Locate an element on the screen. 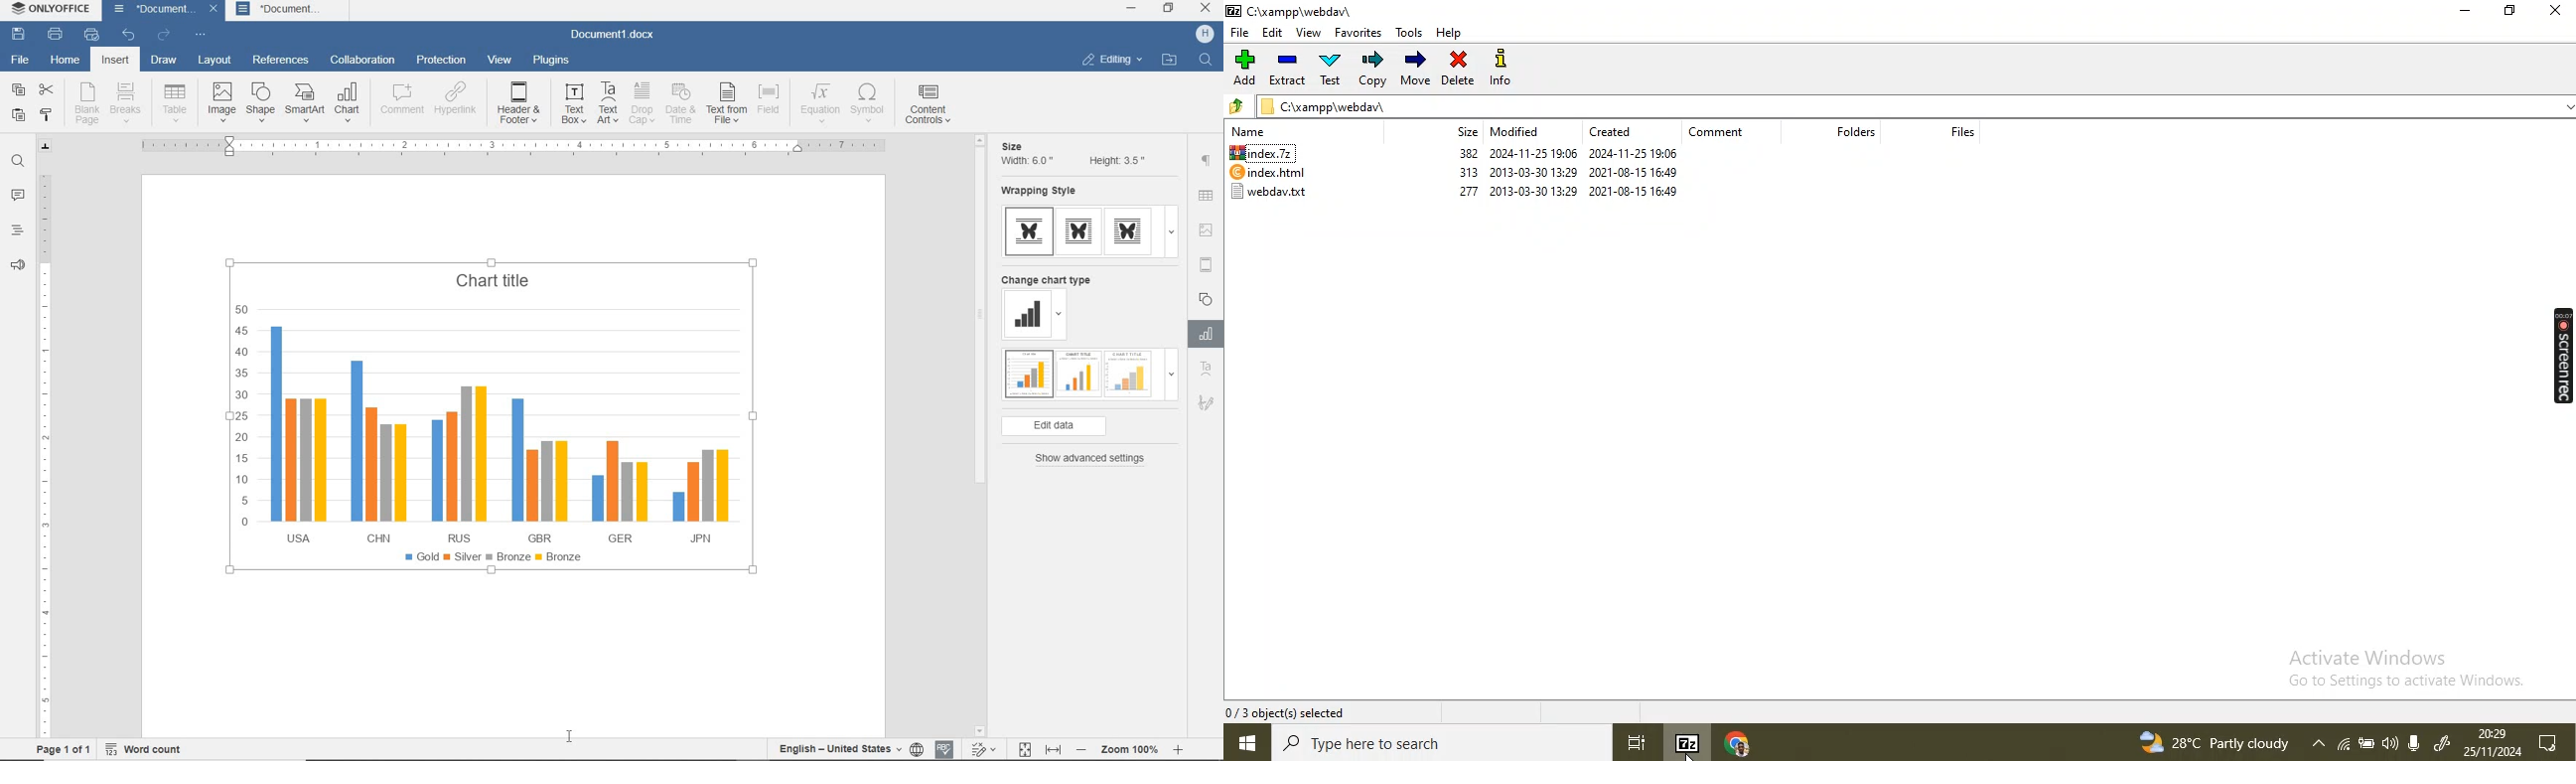 This screenshot has height=784, width=2576. copy is located at coordinates (17, 90).